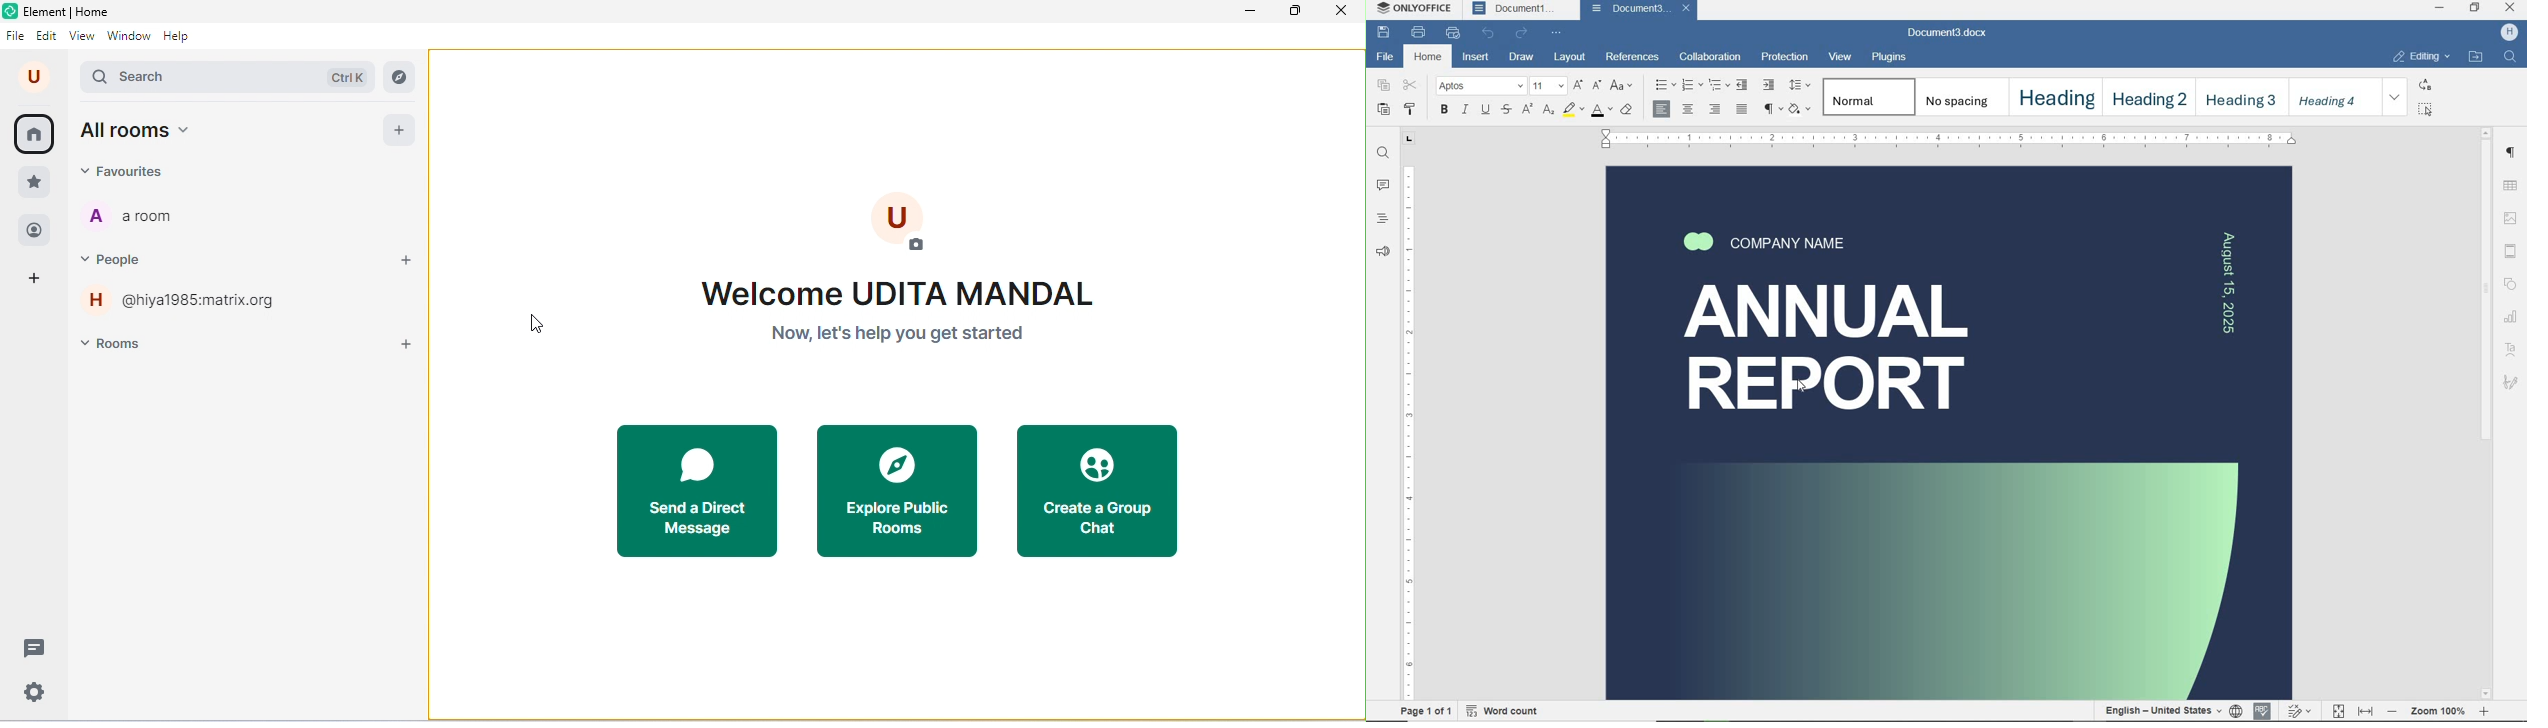 This screenshot has height=728, width=2548. I want to click on rooms, so click(119, 342).